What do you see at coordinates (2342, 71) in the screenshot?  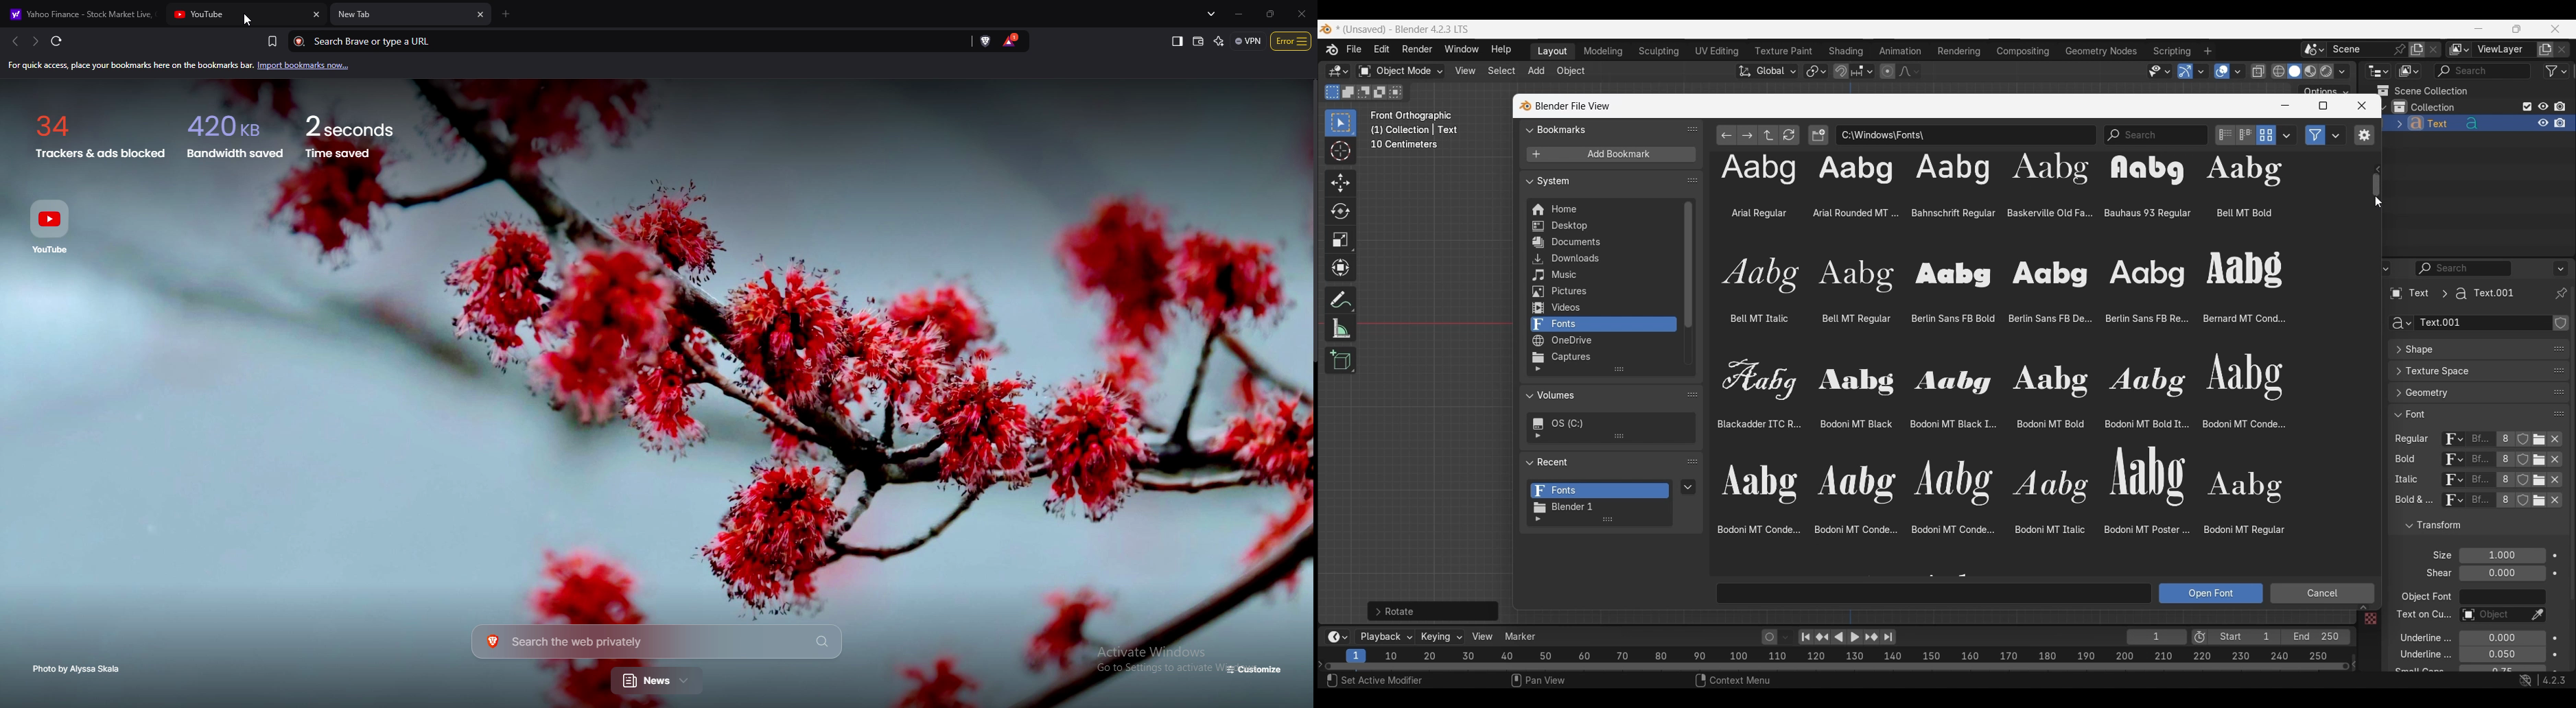 I see `Shading` at bounding box center [2342, 71].